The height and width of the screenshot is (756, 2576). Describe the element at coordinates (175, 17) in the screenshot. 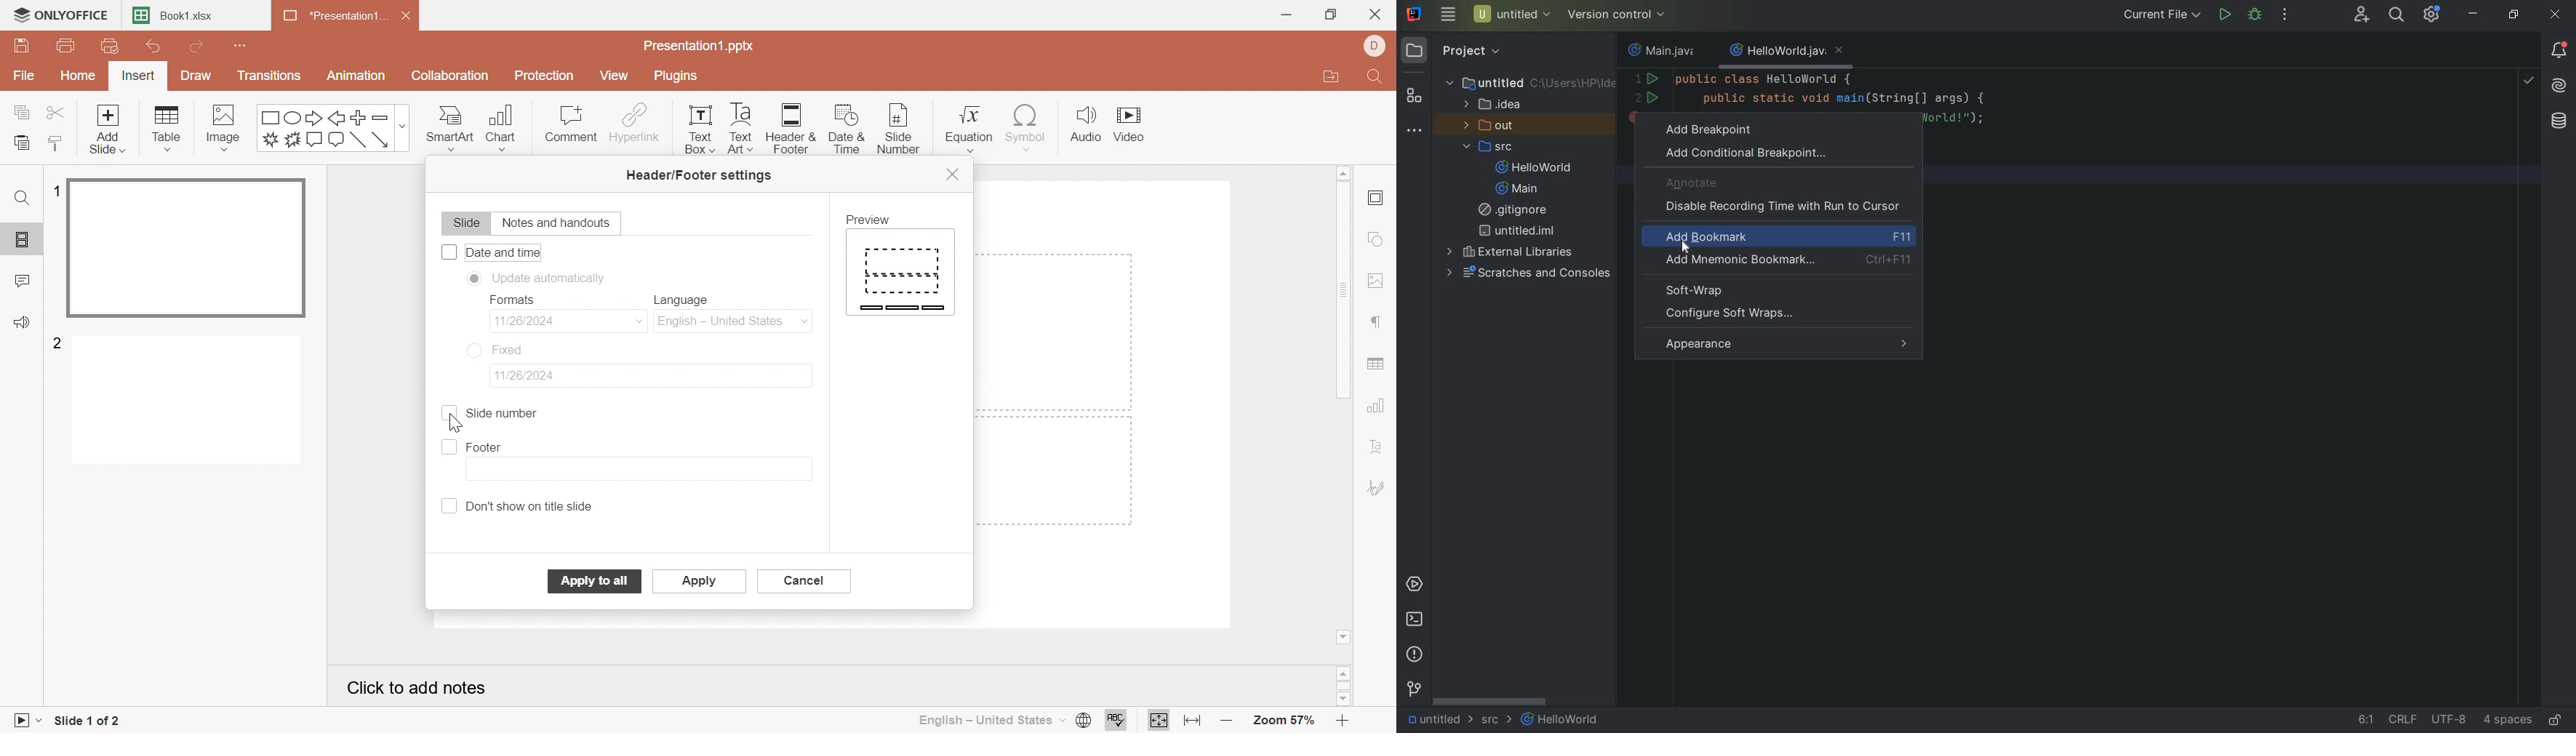

I see `Book1.xlsx` at that location.